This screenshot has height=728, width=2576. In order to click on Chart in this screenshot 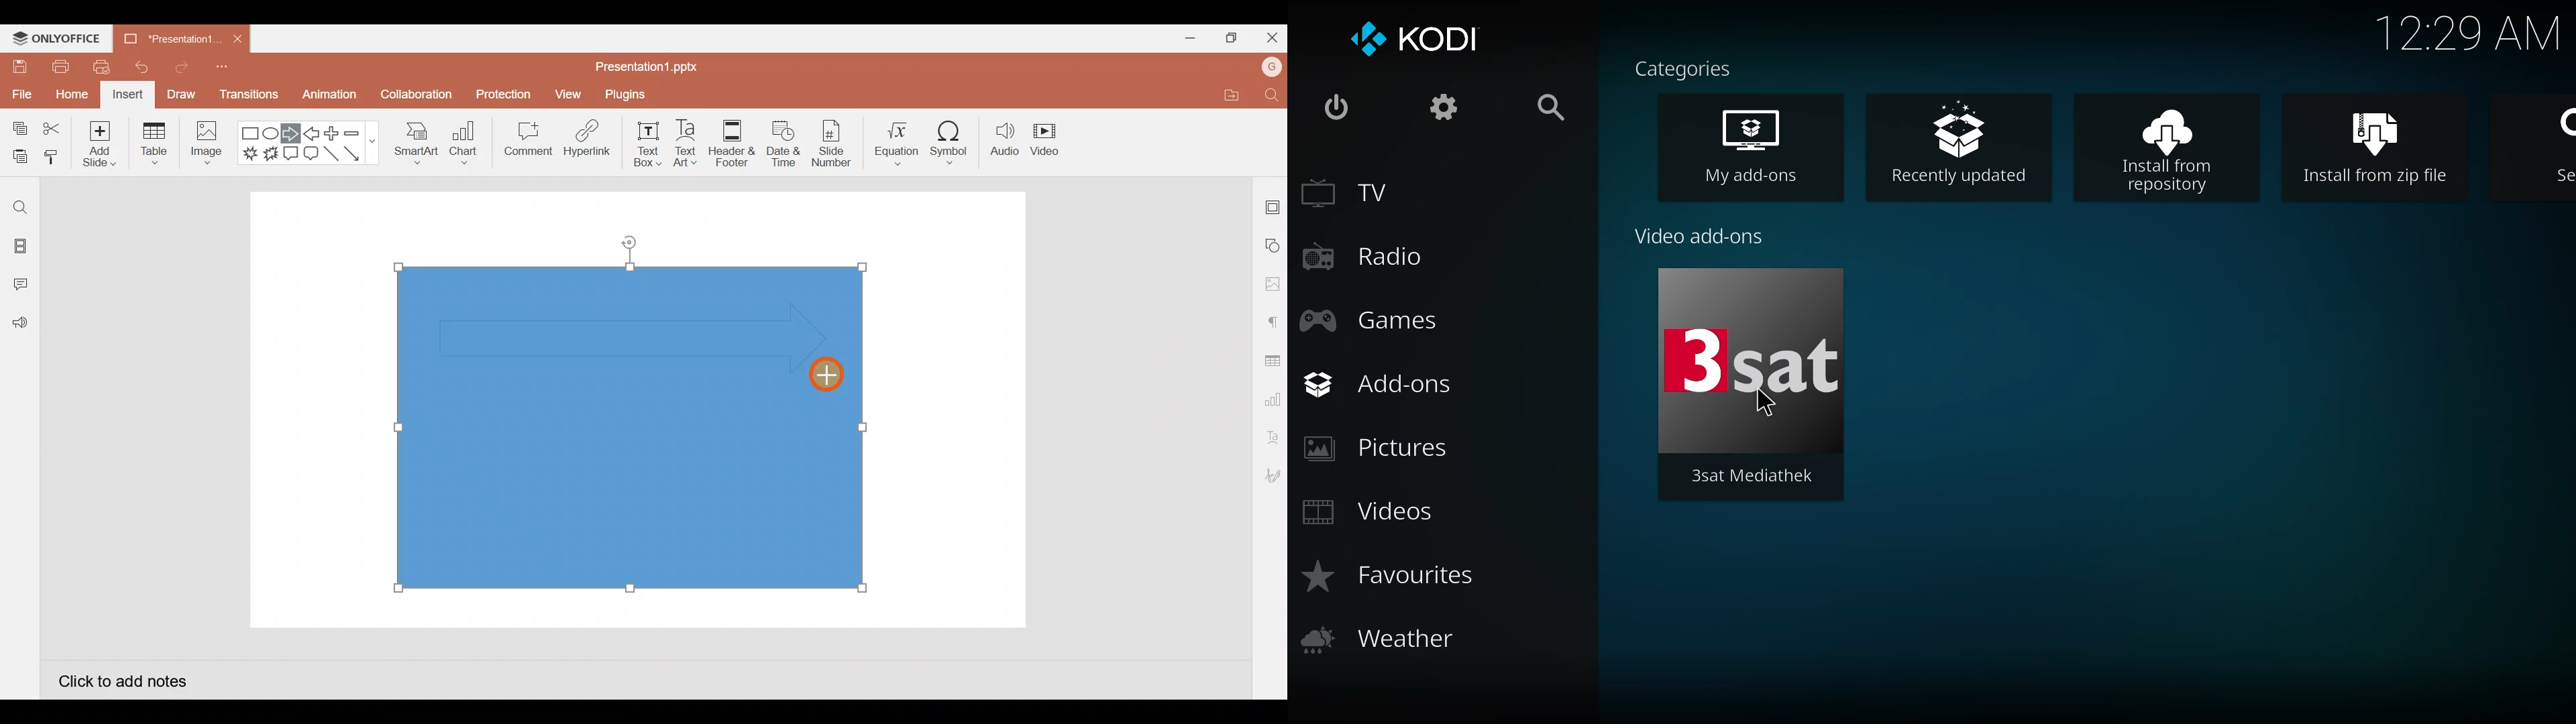, I will do `click(464, 141)`.